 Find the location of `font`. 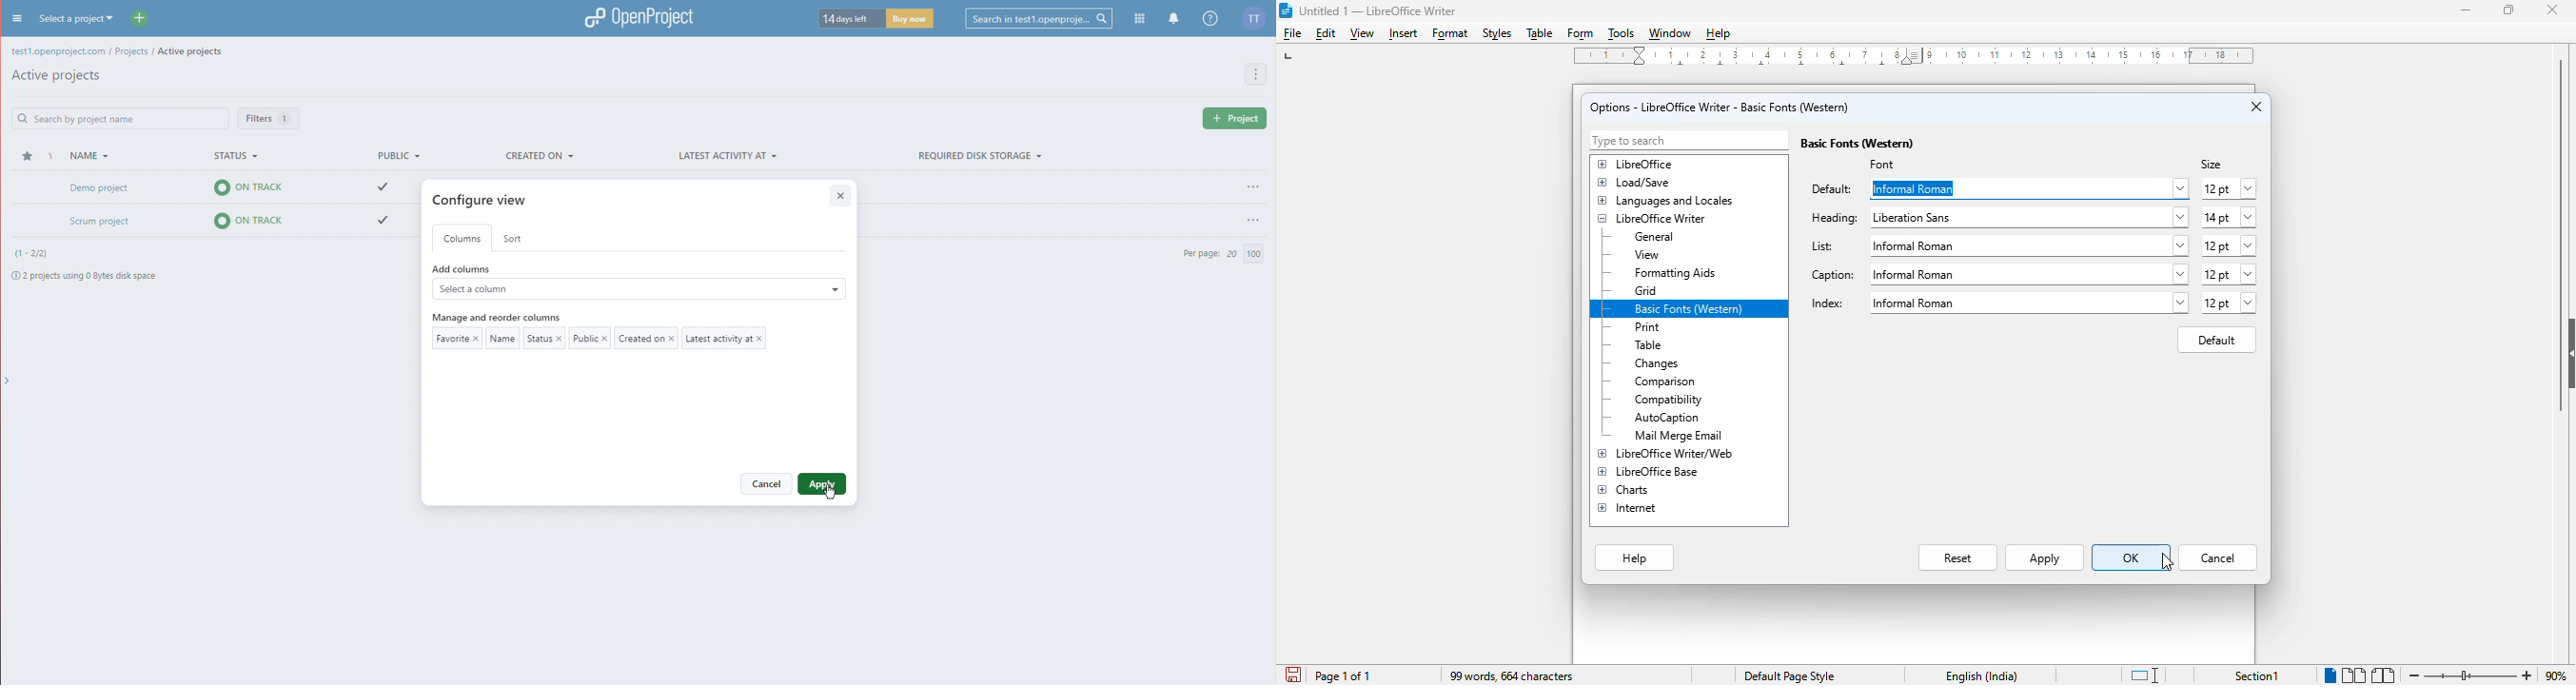

font is located at coordinates (1885, 165).